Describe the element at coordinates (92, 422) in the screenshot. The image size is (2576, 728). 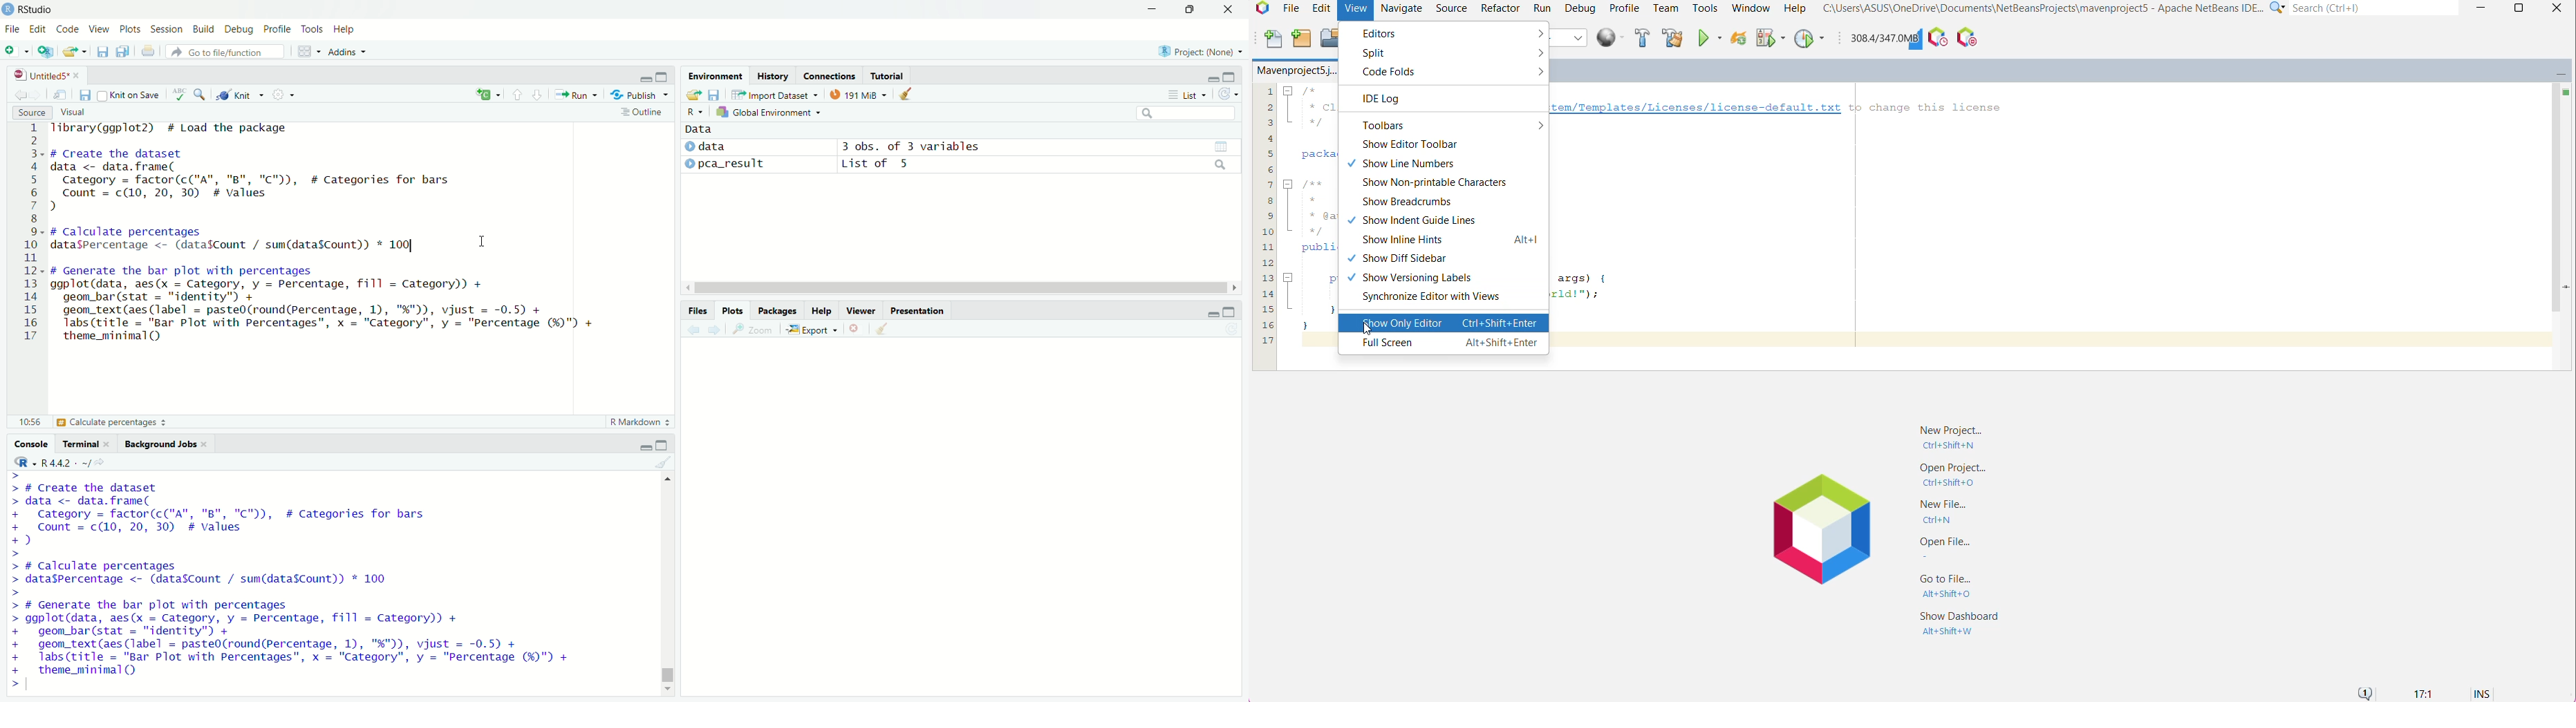
I see `calculate percentages` at that location.